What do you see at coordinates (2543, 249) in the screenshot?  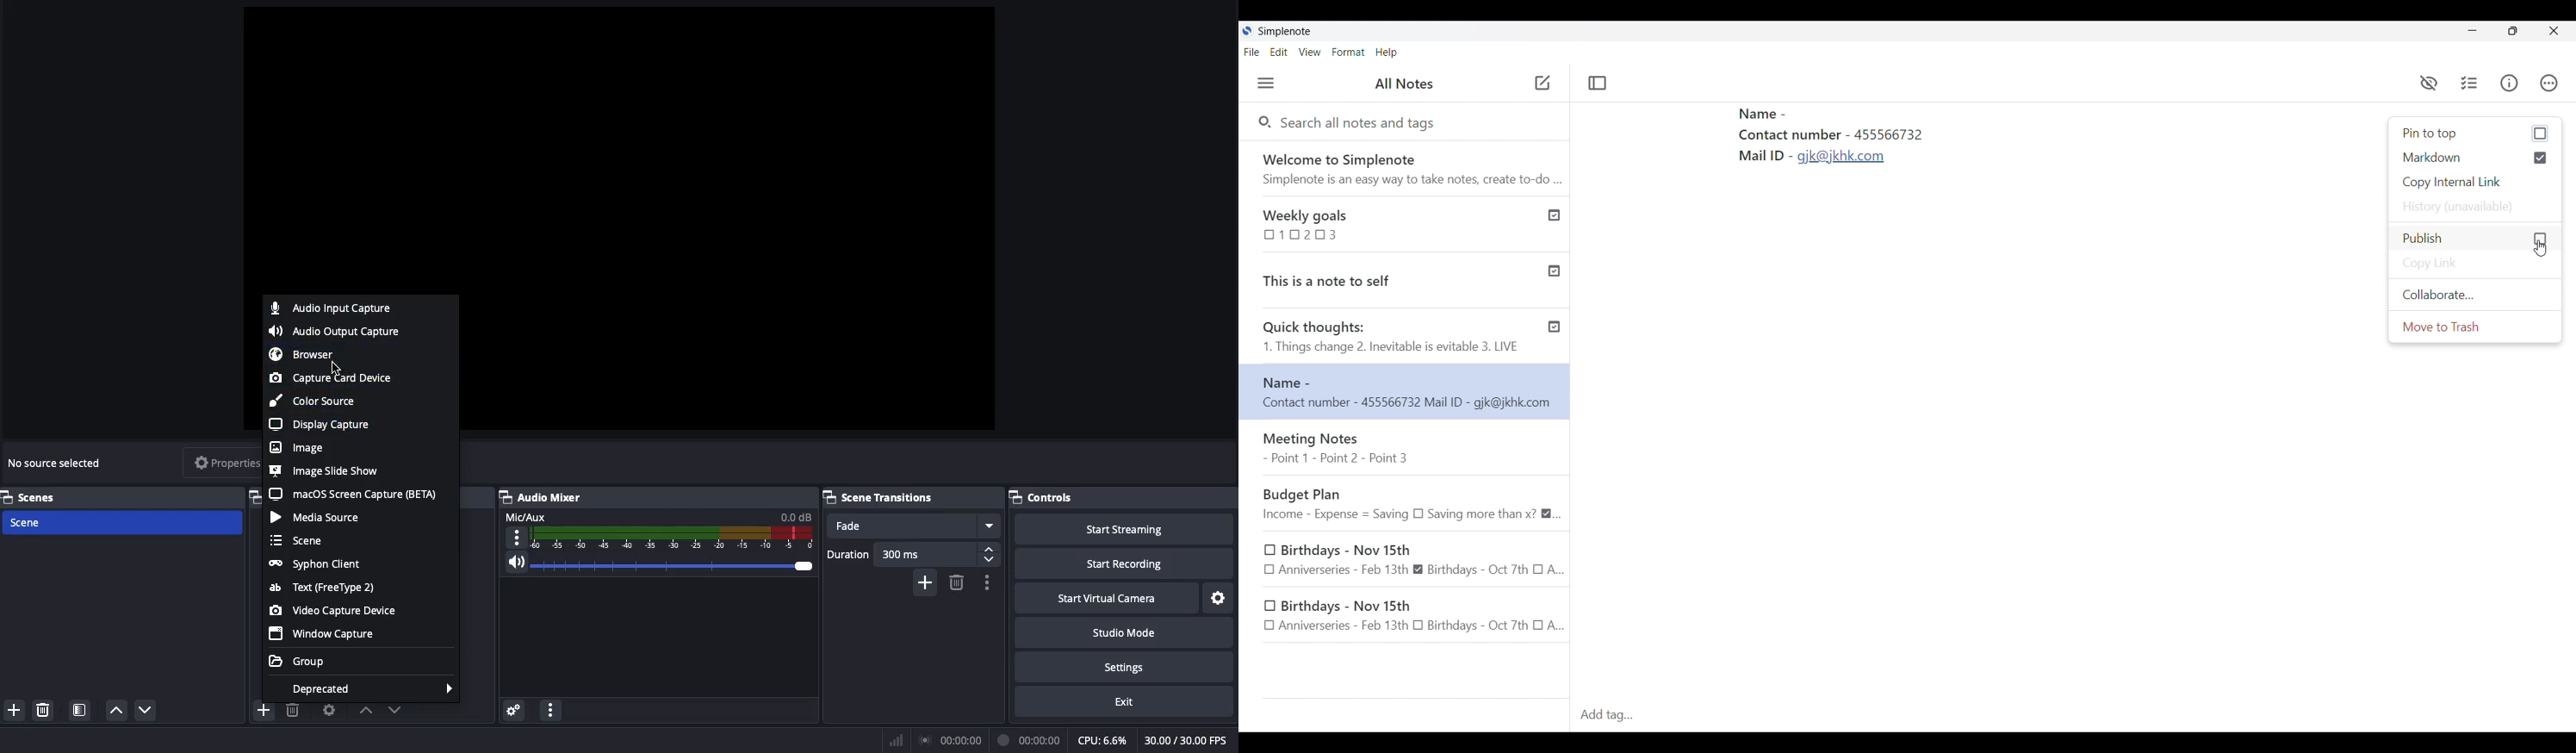 I see `Cursor ` at bounding box center [2543, 249].